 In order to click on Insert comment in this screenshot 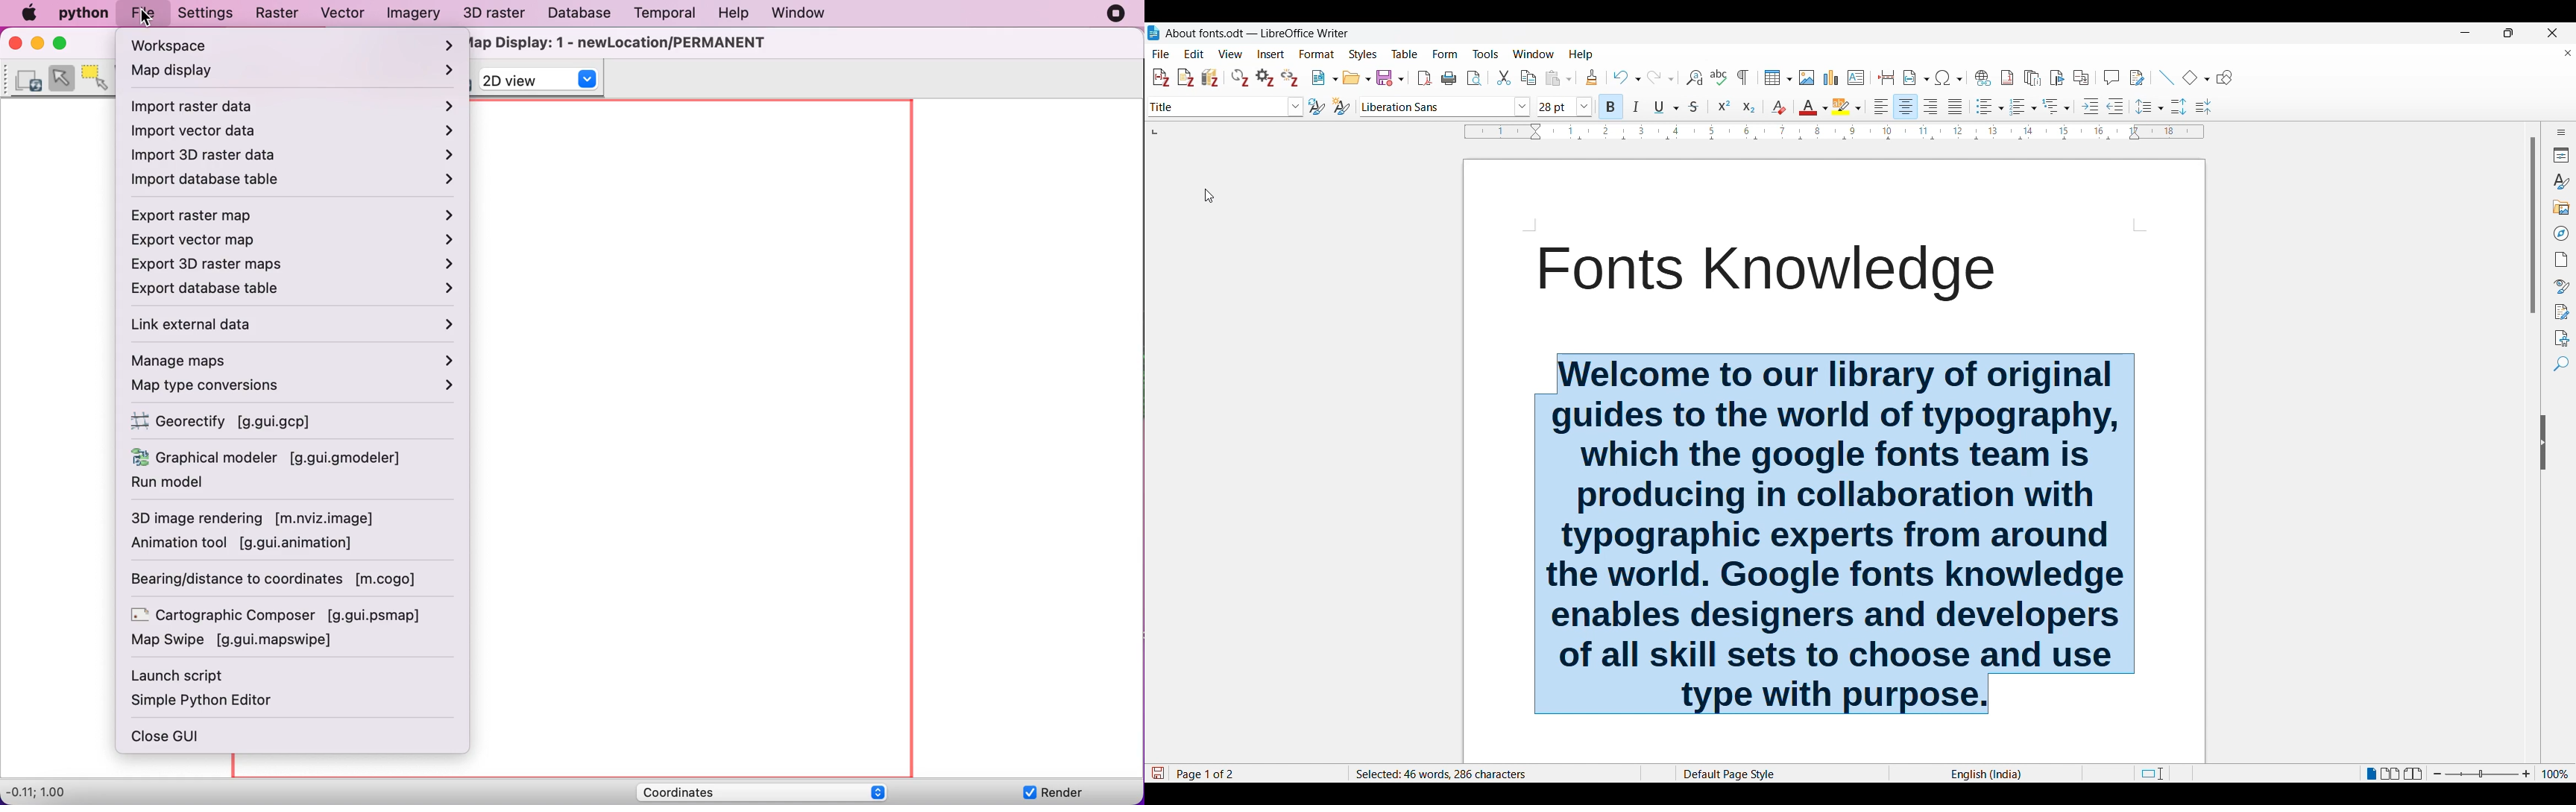, I will do `click(2112, 78)`.